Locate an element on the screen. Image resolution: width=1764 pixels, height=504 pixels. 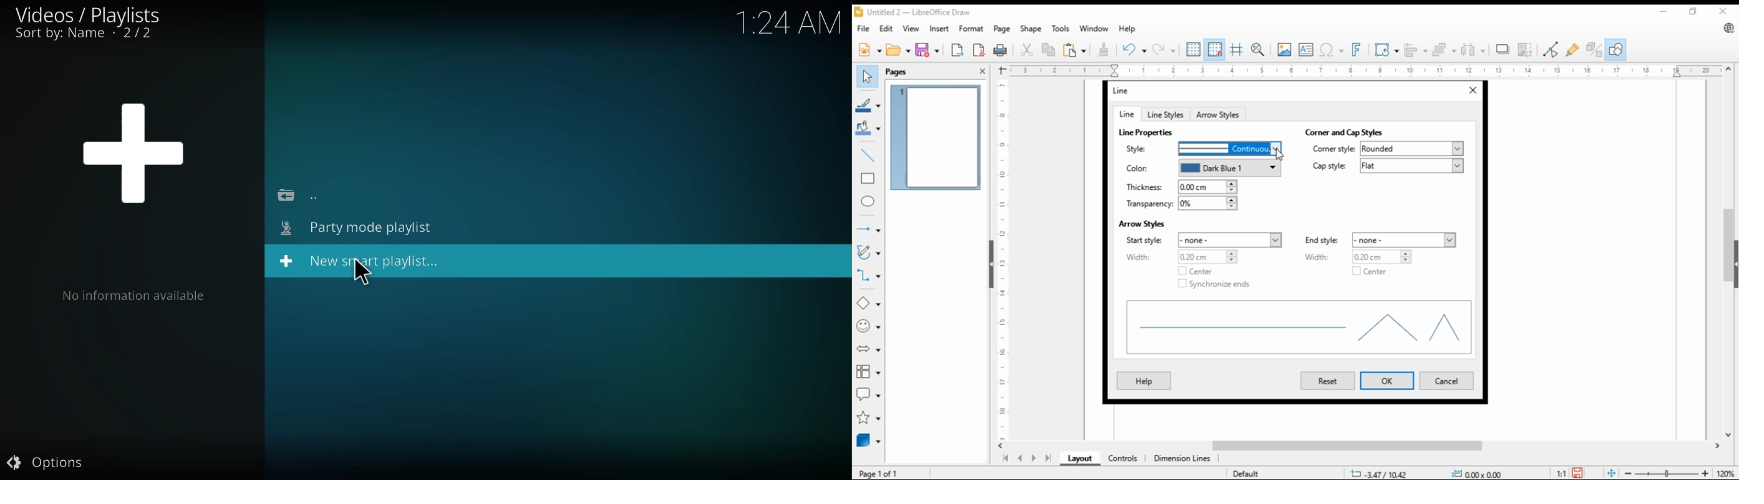
line color is located at coordinates (1201, 169).